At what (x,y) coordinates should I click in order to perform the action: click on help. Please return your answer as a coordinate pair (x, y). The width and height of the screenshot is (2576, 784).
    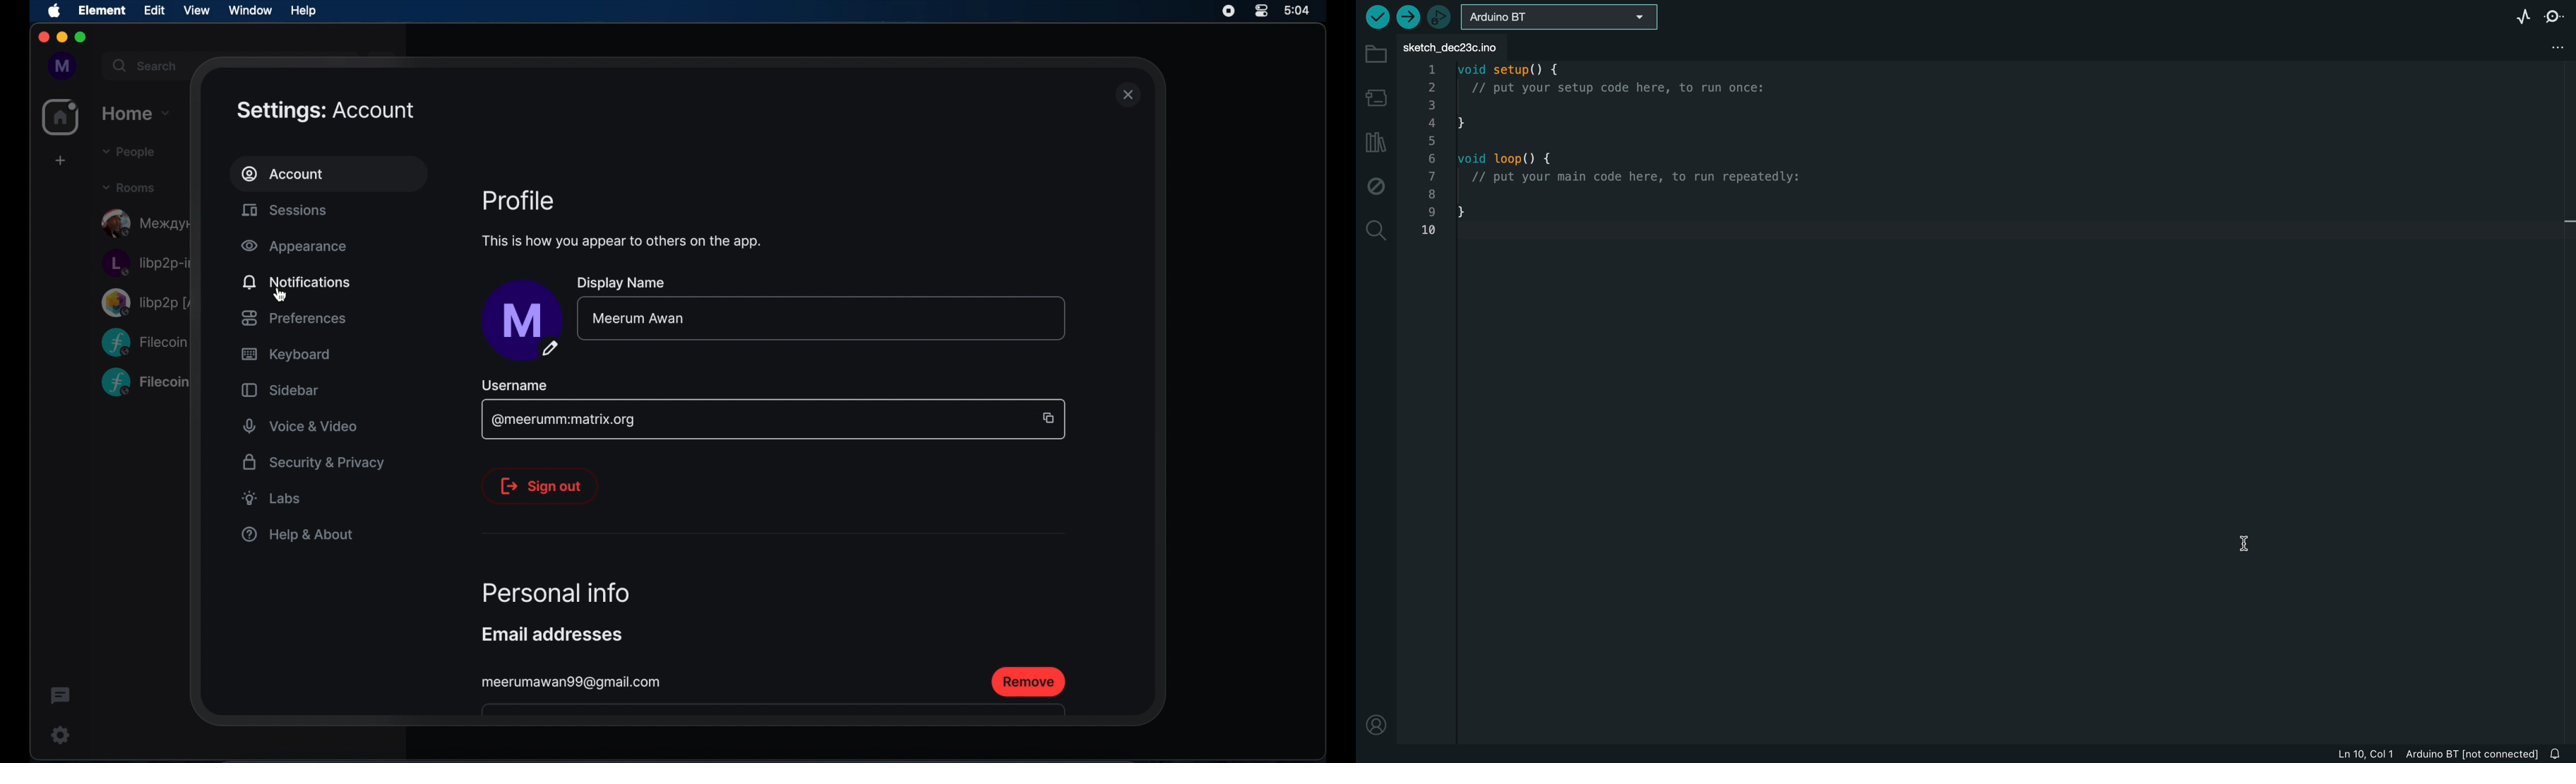
    Looking at the image, I should click on (303, 10).